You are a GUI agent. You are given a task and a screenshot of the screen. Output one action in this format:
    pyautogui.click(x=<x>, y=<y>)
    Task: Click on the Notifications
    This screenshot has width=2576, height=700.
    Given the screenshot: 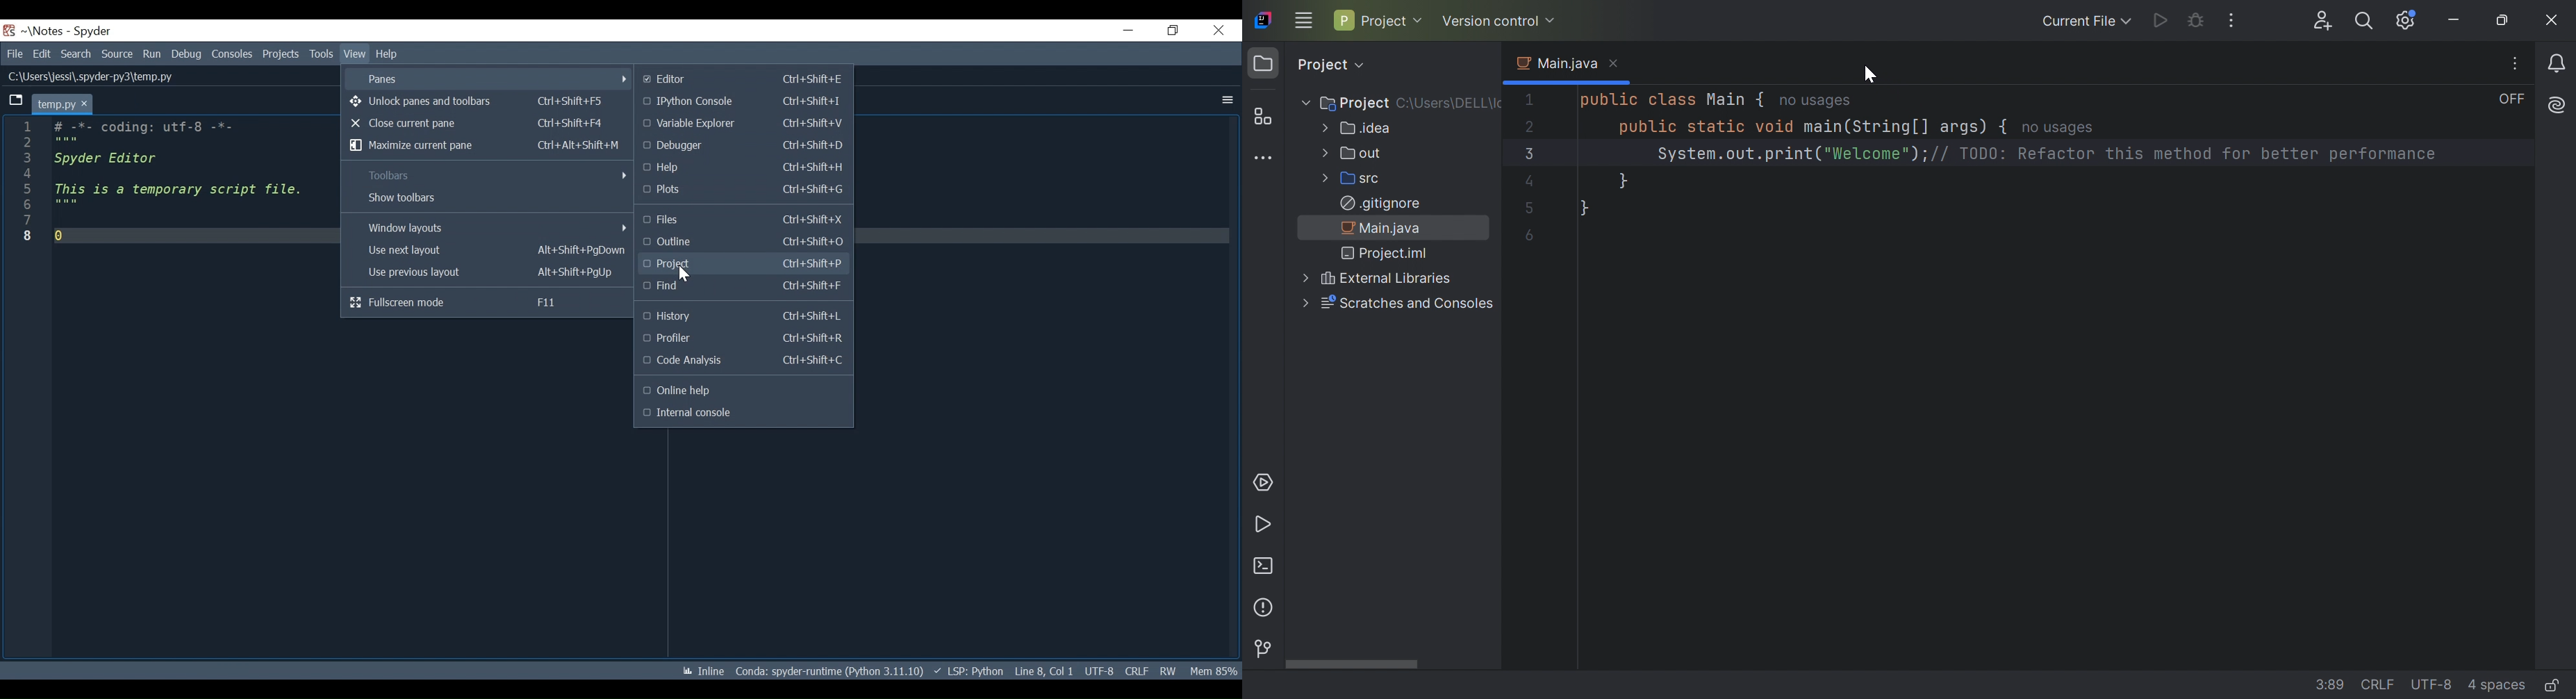 What is the action you would take?
    pyautogui.click(x=2558, y=65)
    